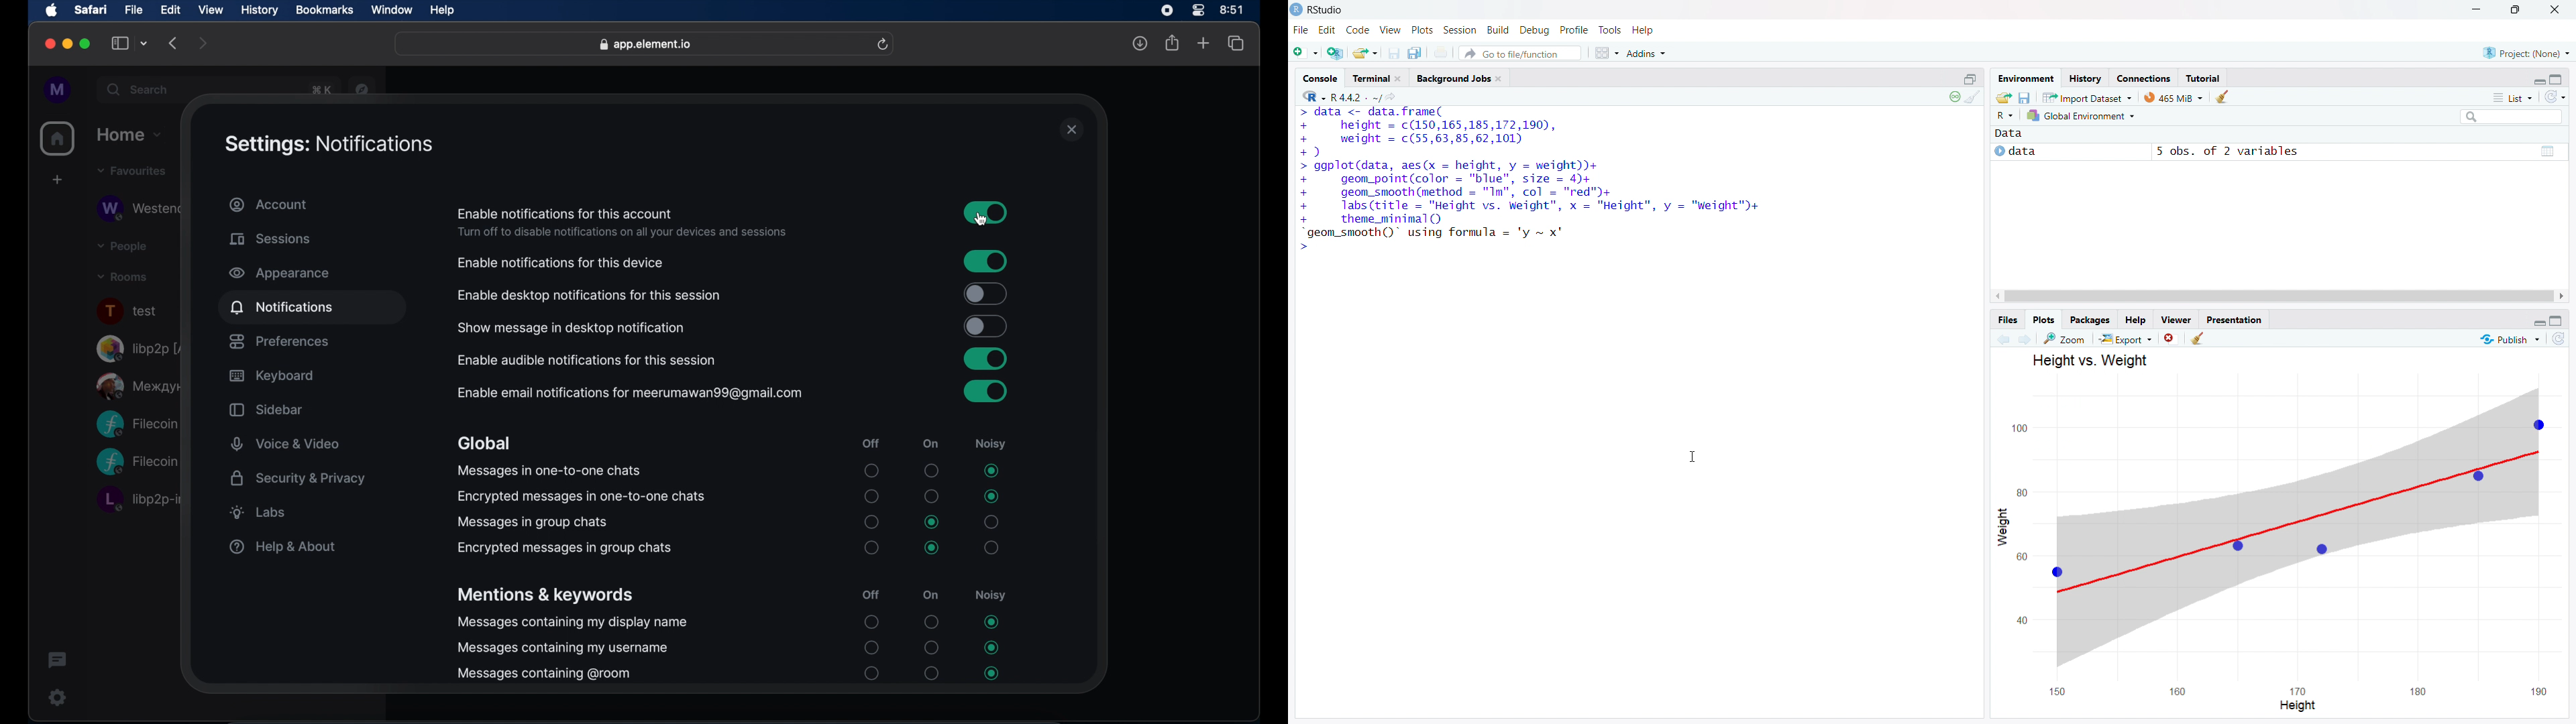  What do you see at coordinates (984, 326) in the screenshot?
I see `toggle button` at bounding box center [984, 326].